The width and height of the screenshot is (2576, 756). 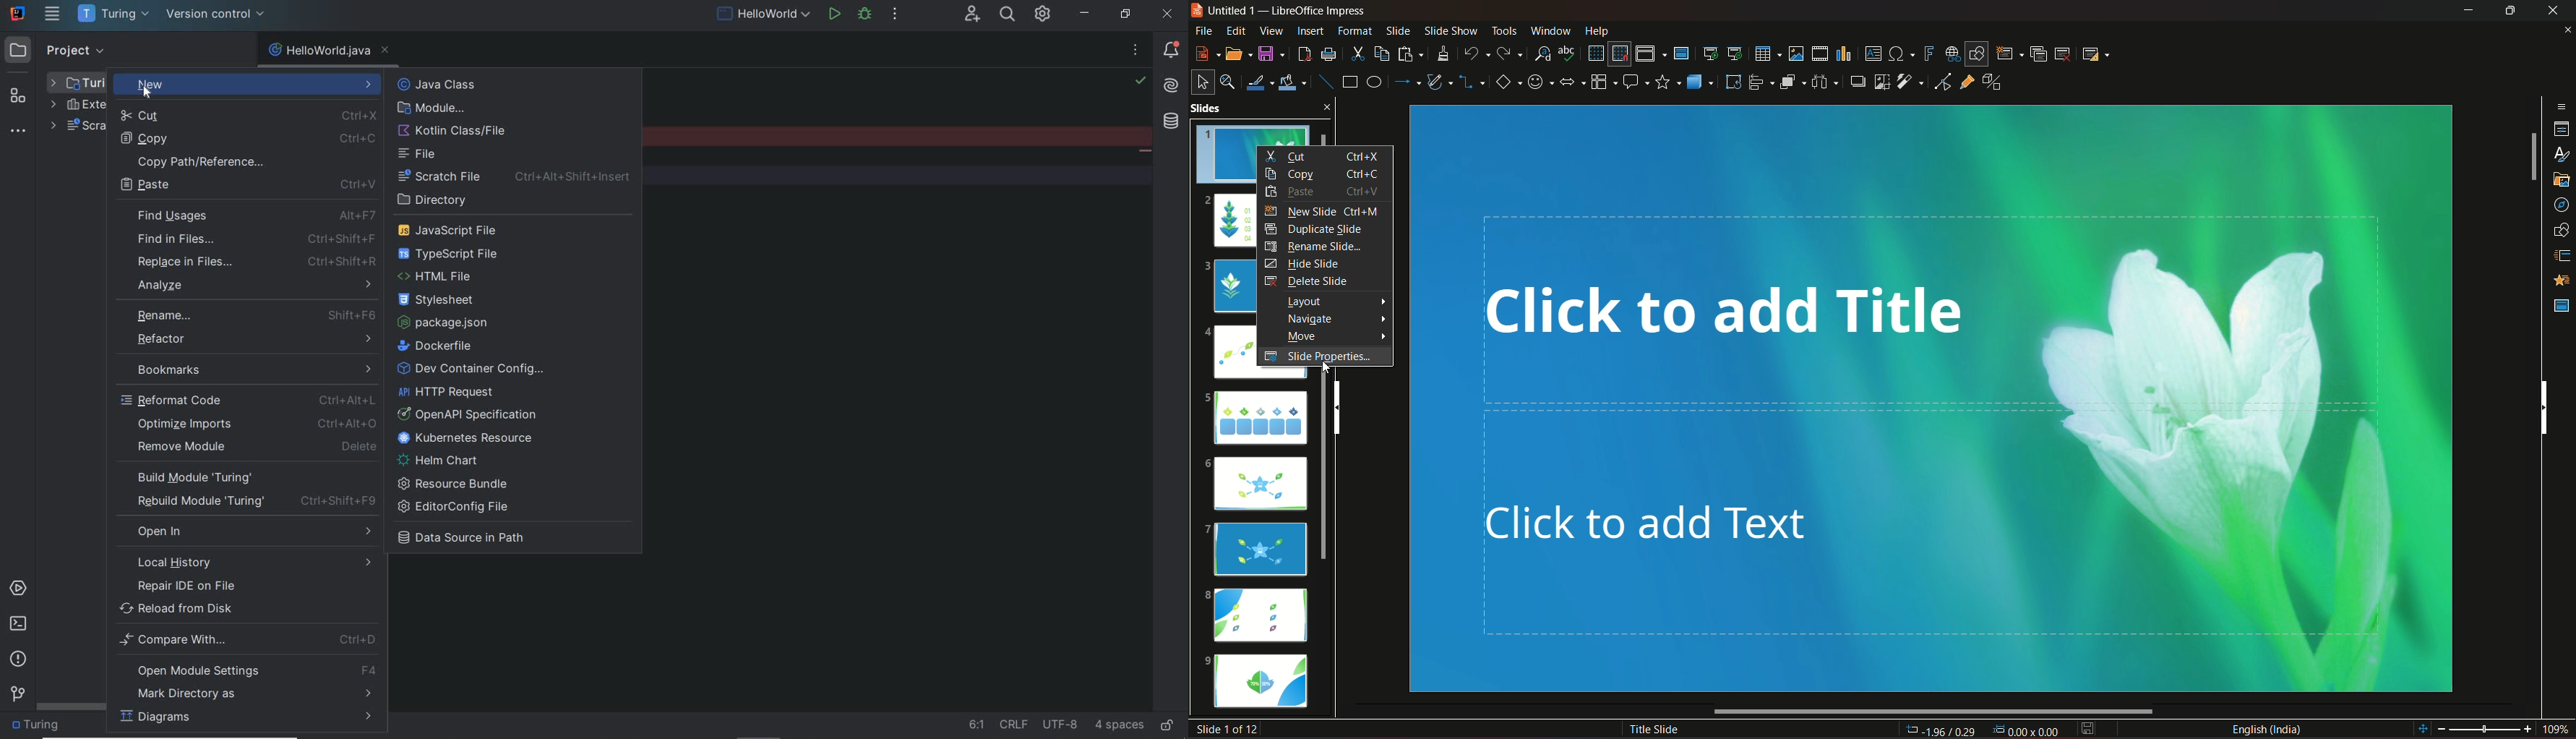 I want to click on flowchart, so click(x=1603, y=80).